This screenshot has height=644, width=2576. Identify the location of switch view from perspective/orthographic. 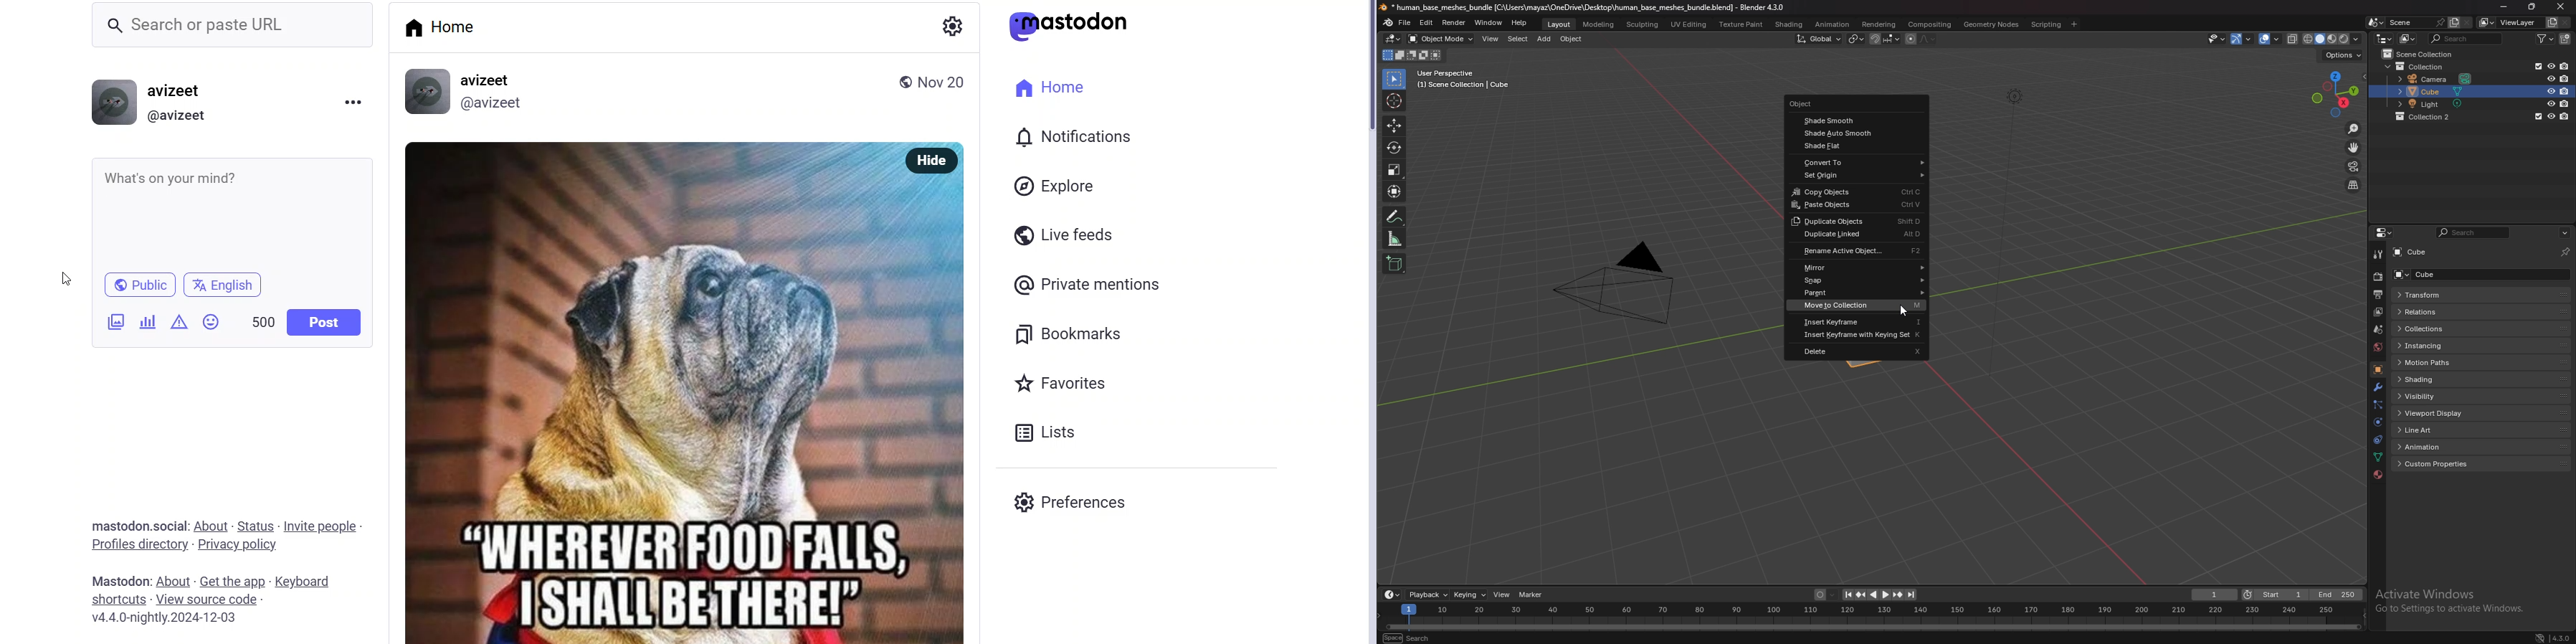
(2354, 186).